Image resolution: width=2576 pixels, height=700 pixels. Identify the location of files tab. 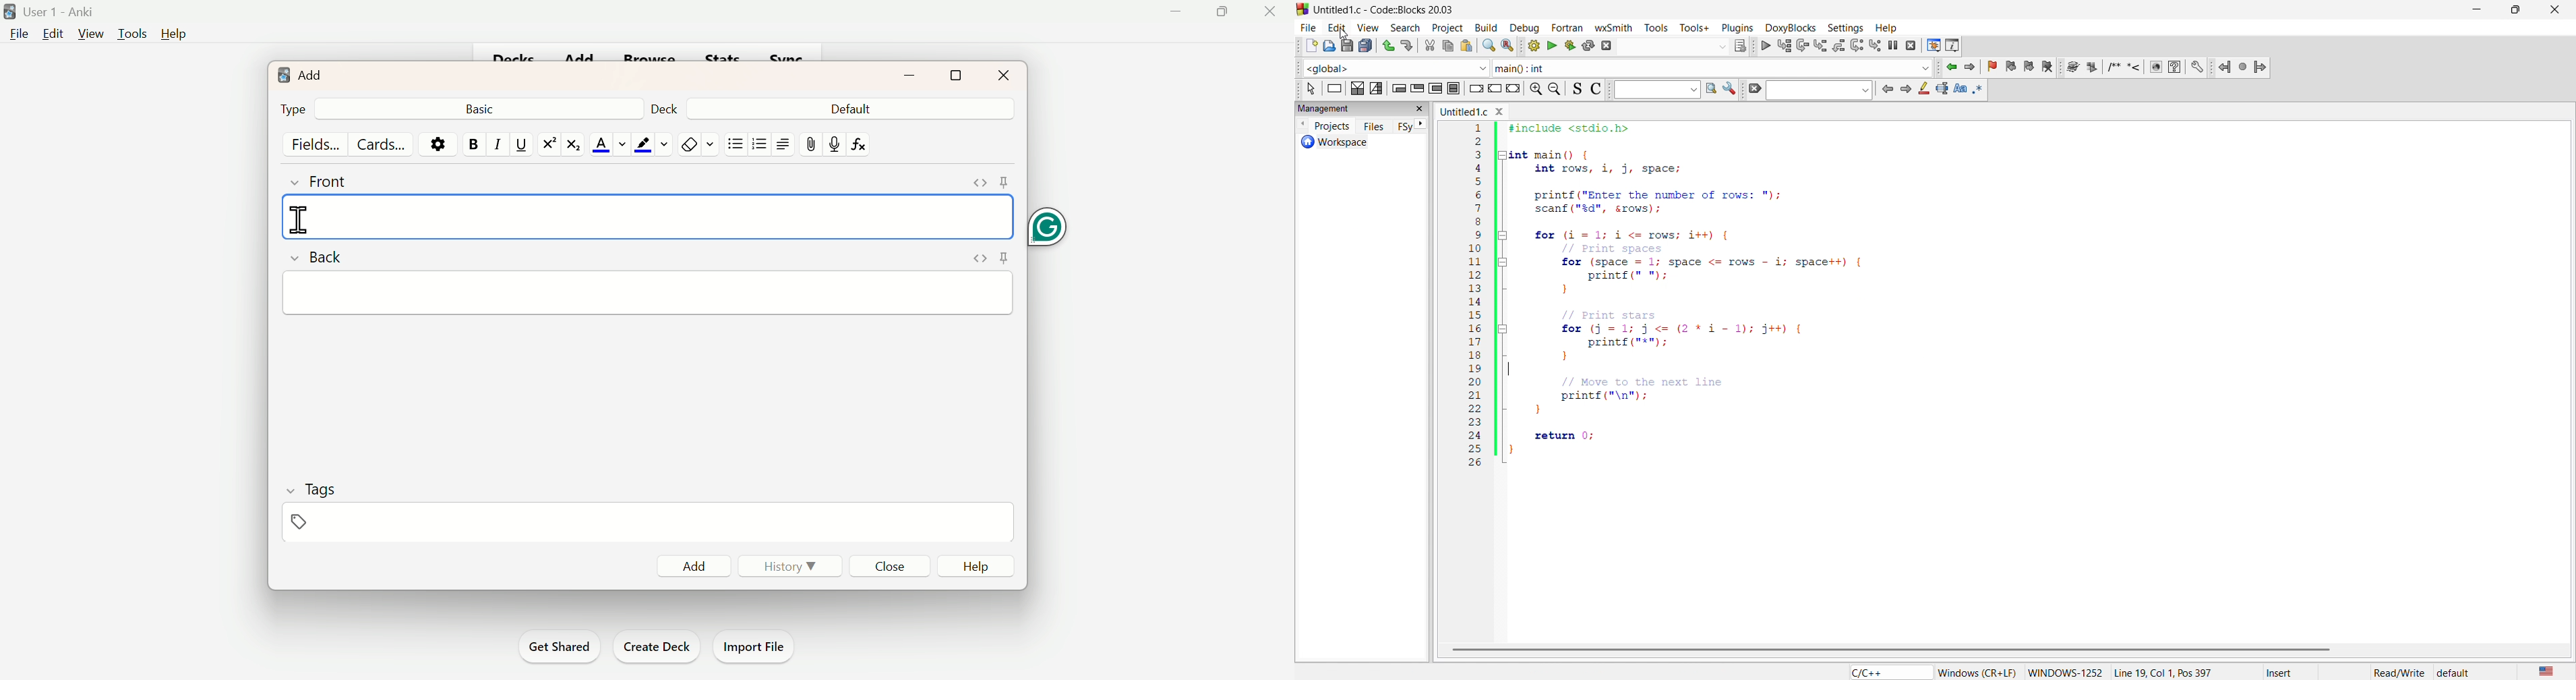
(1375, 126).